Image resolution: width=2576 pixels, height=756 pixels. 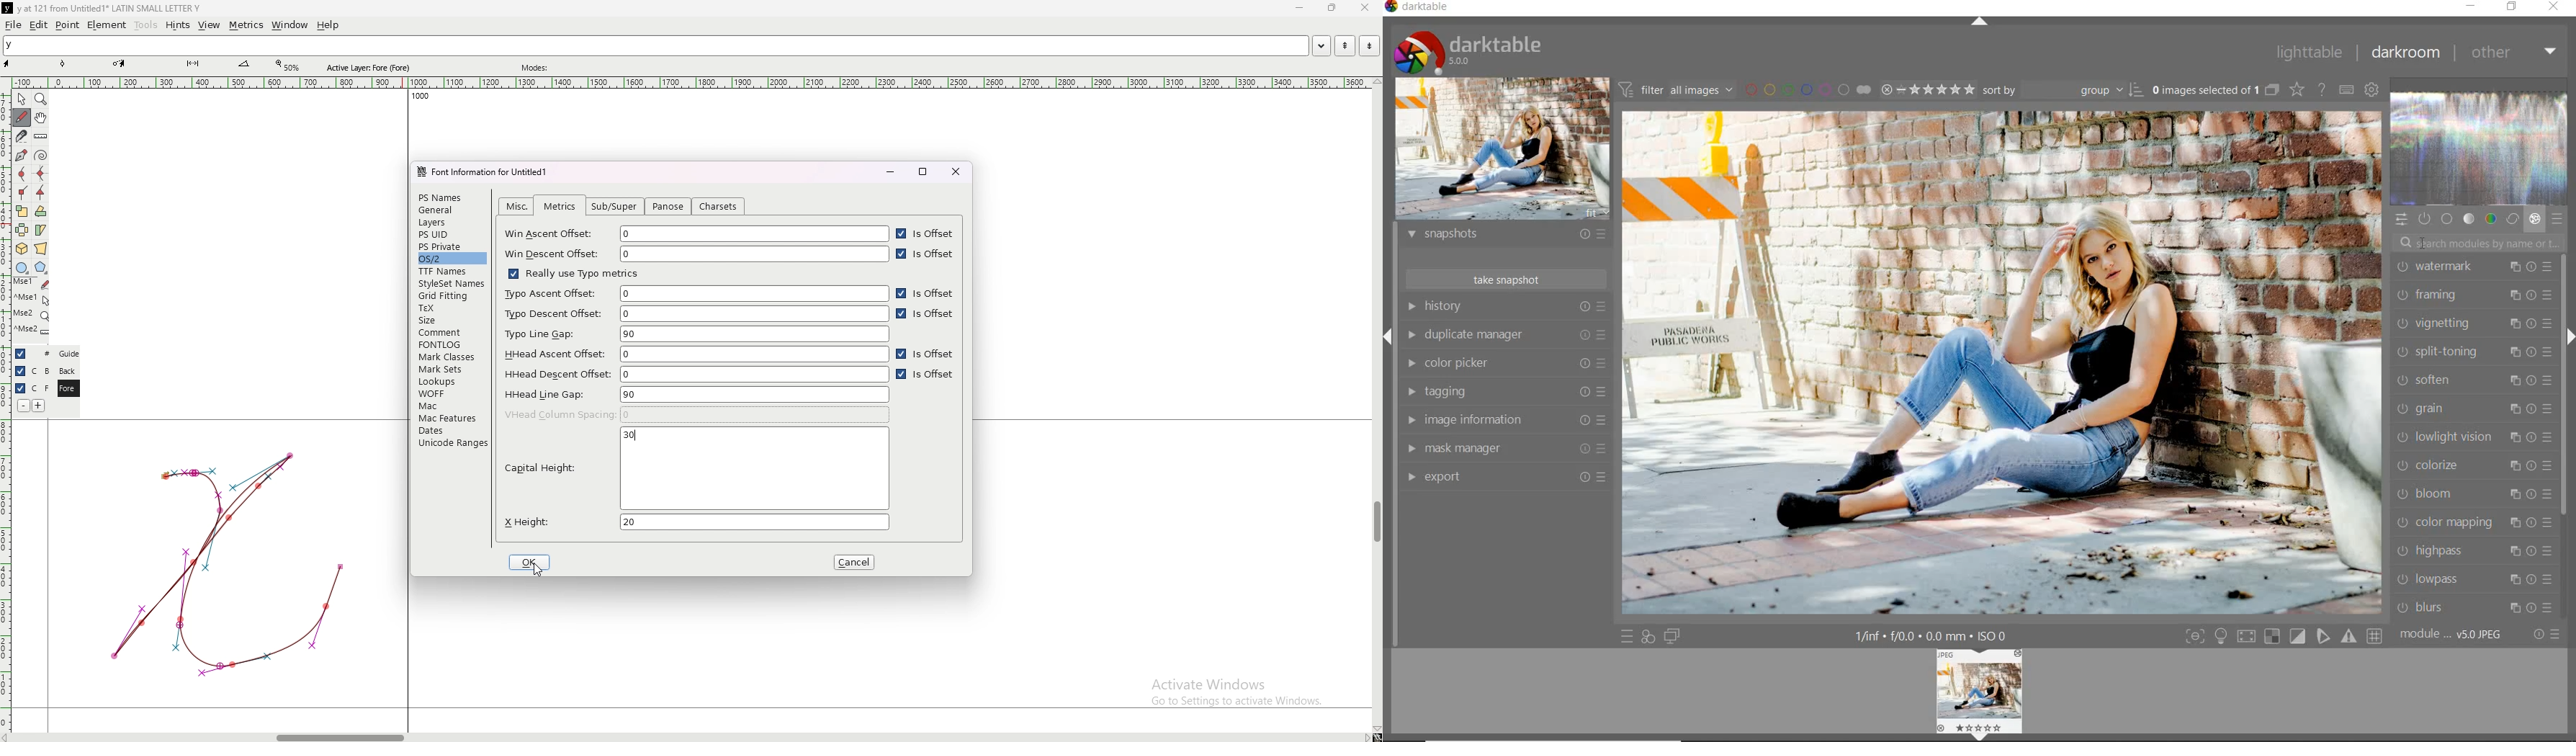 I want to click on hhead line gap 90, so click(x=696, y=394).